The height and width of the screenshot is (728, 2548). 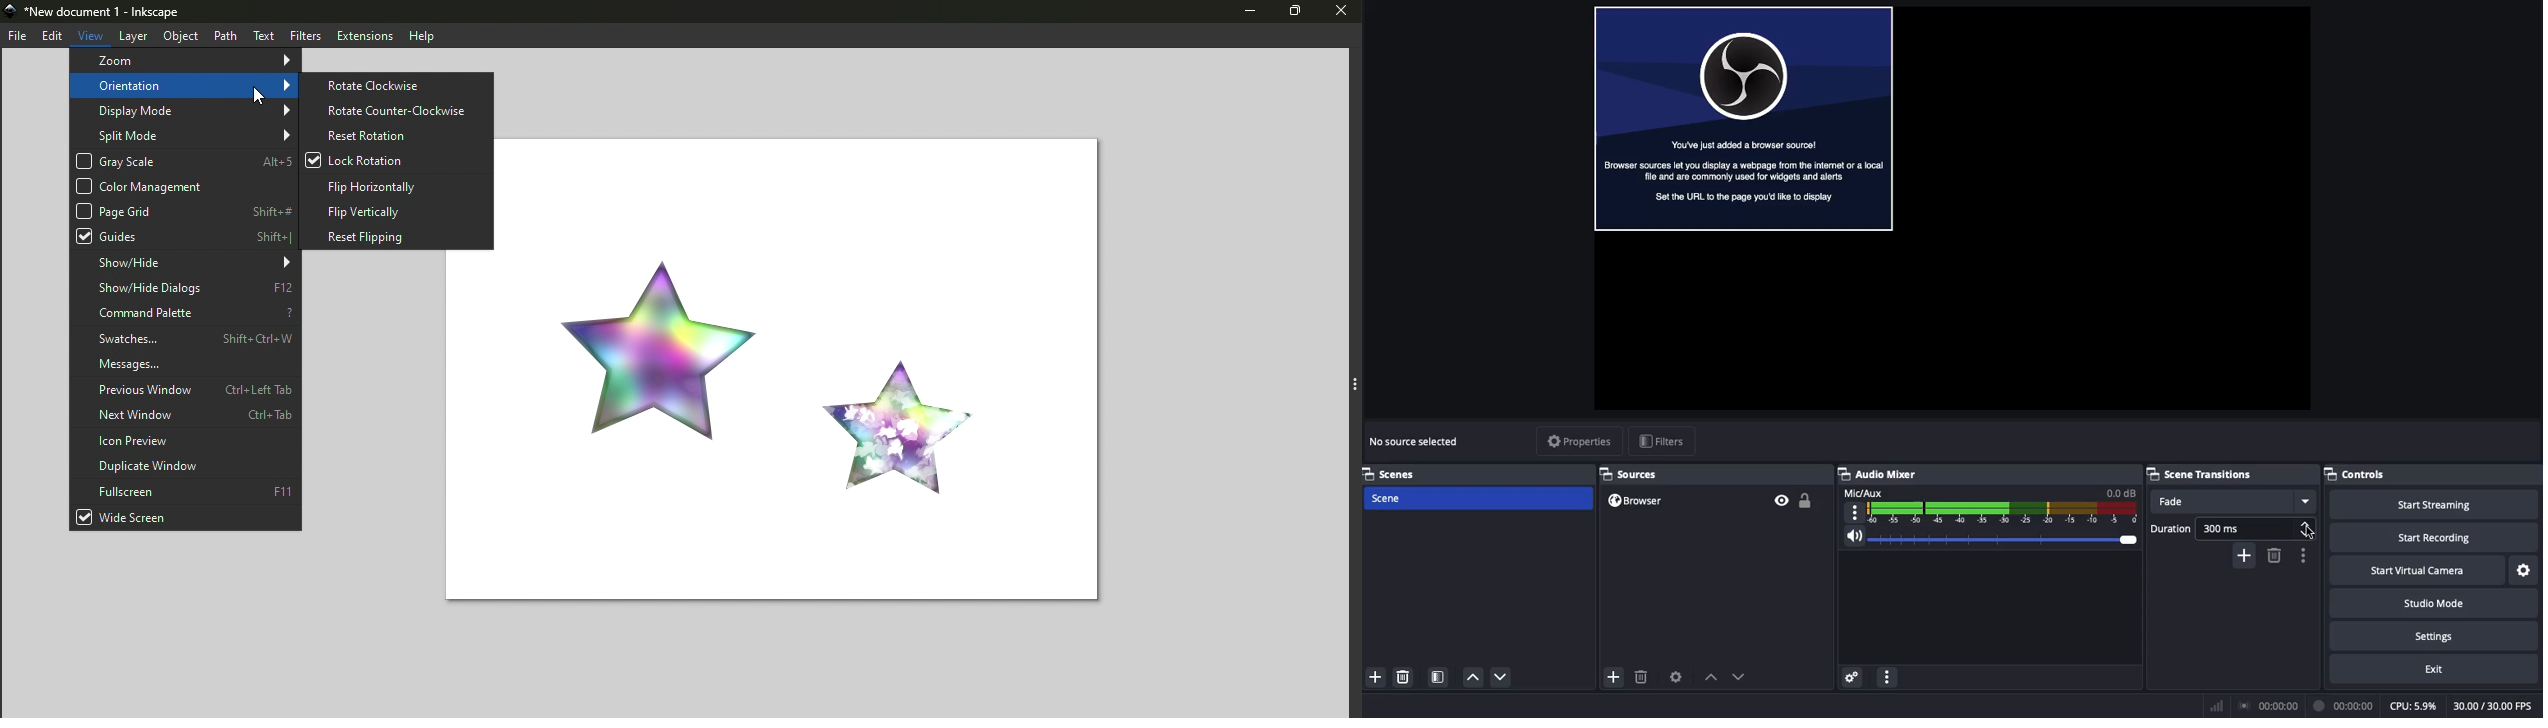 I want to click on Fade, so click(x=2229, y=502).